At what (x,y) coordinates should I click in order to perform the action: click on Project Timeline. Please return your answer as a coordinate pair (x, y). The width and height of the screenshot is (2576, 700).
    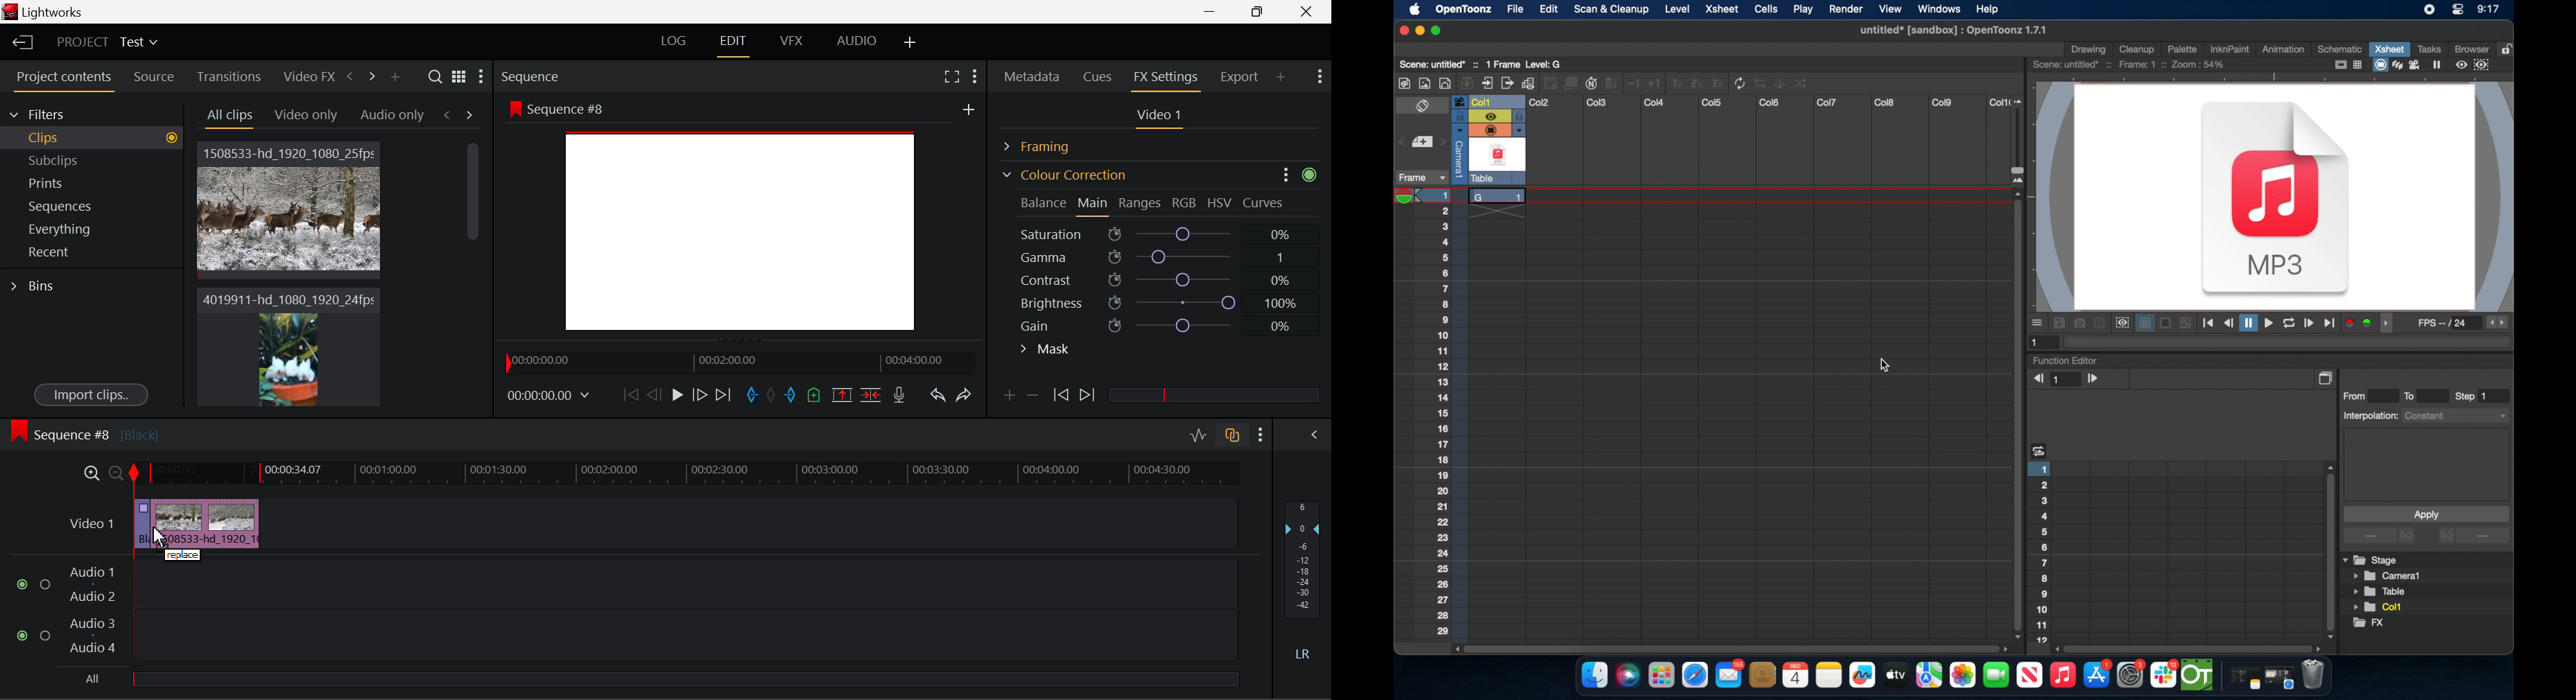
    Looking at the image, I should click on (686, 474).